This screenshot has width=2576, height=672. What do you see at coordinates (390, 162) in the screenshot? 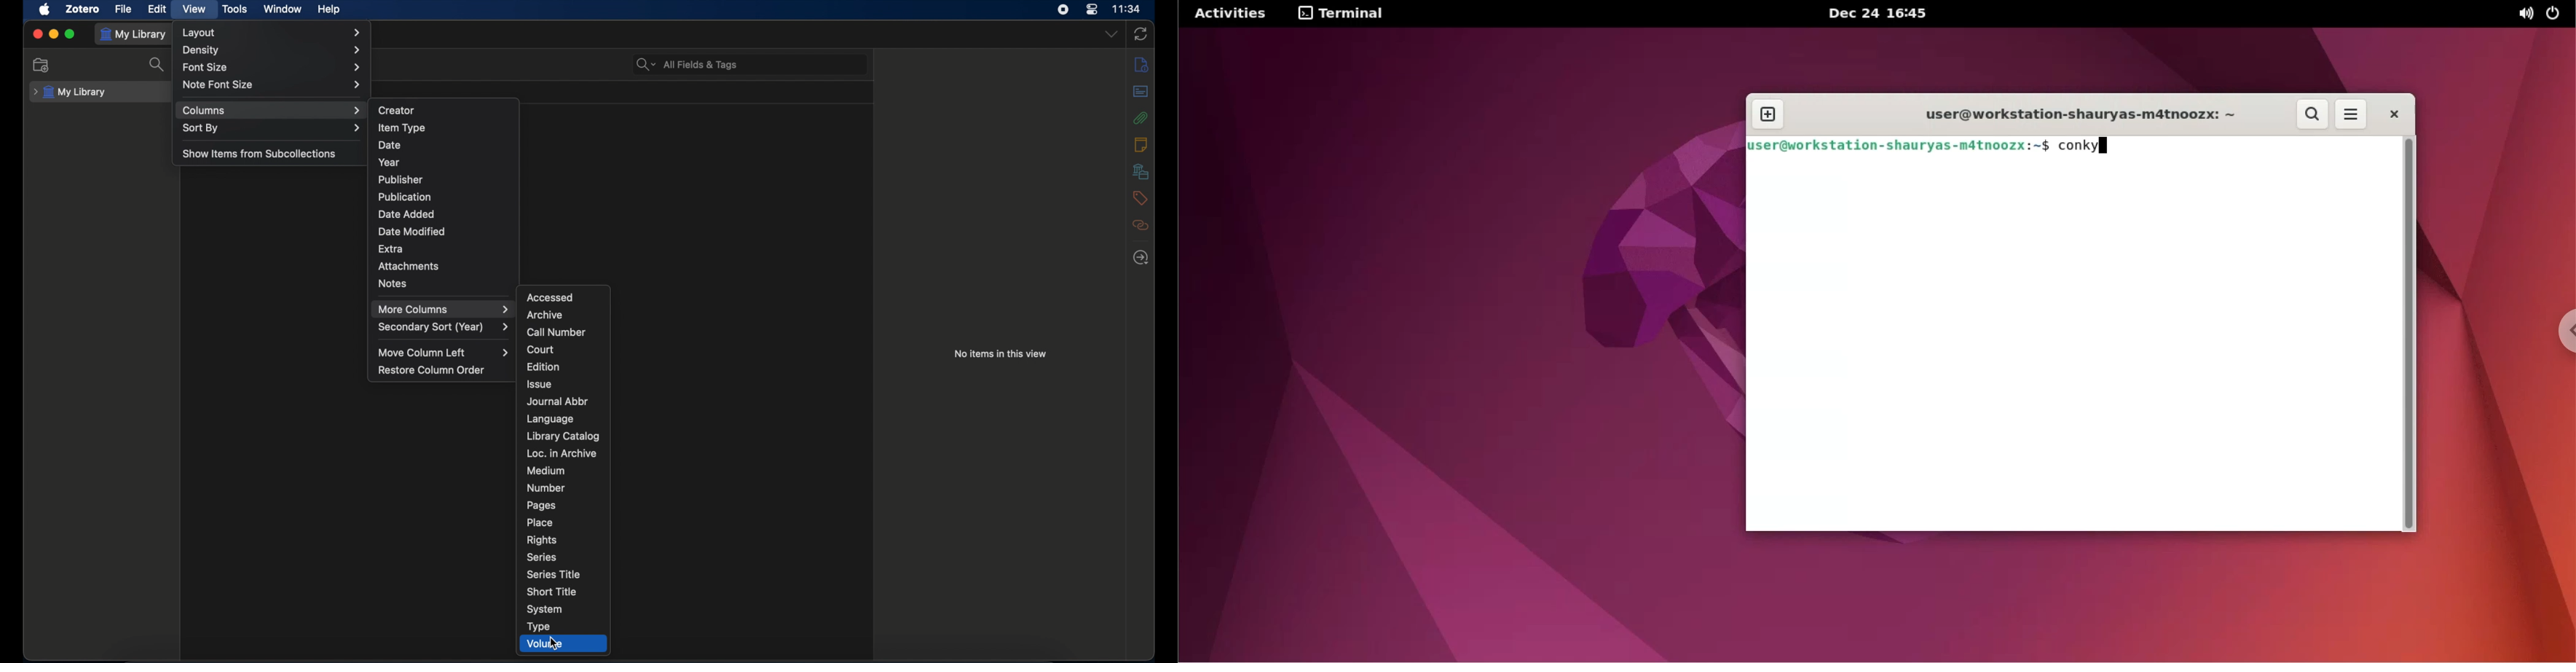
I see `year` at bounding box center [390, 162].